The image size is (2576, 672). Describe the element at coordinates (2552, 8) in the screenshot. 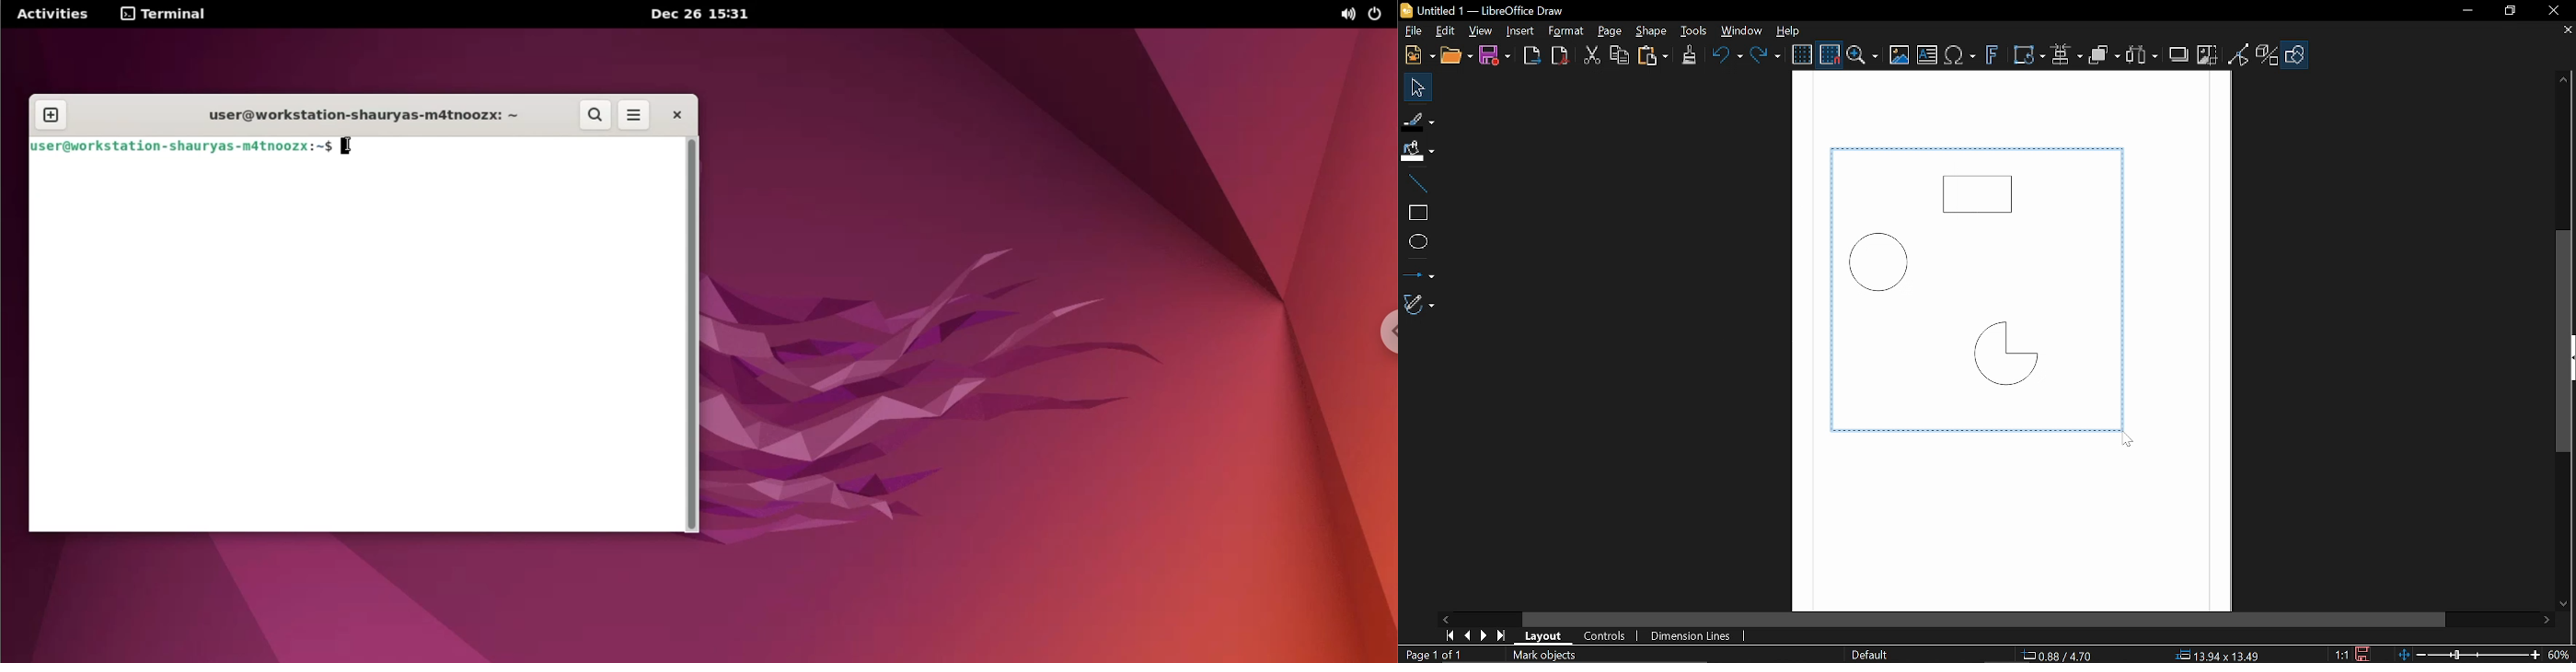

I see `Close window` at that location.